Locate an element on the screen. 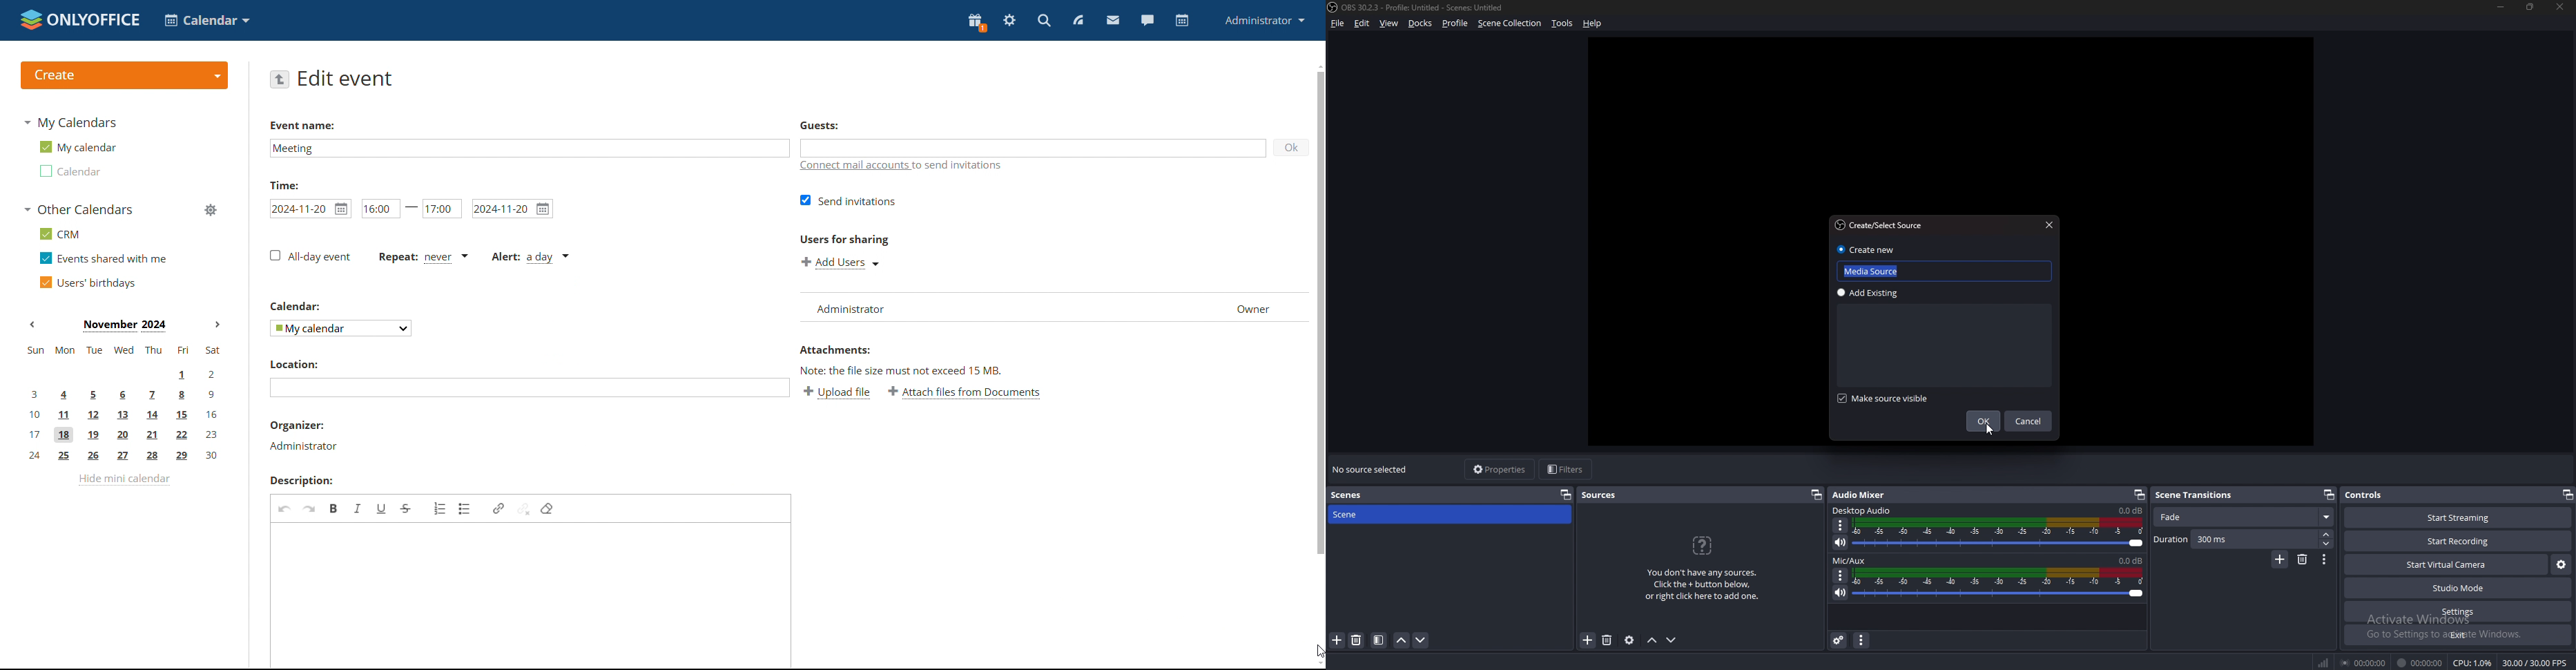  Audio in decibels is located at coordinates (2130, 510).